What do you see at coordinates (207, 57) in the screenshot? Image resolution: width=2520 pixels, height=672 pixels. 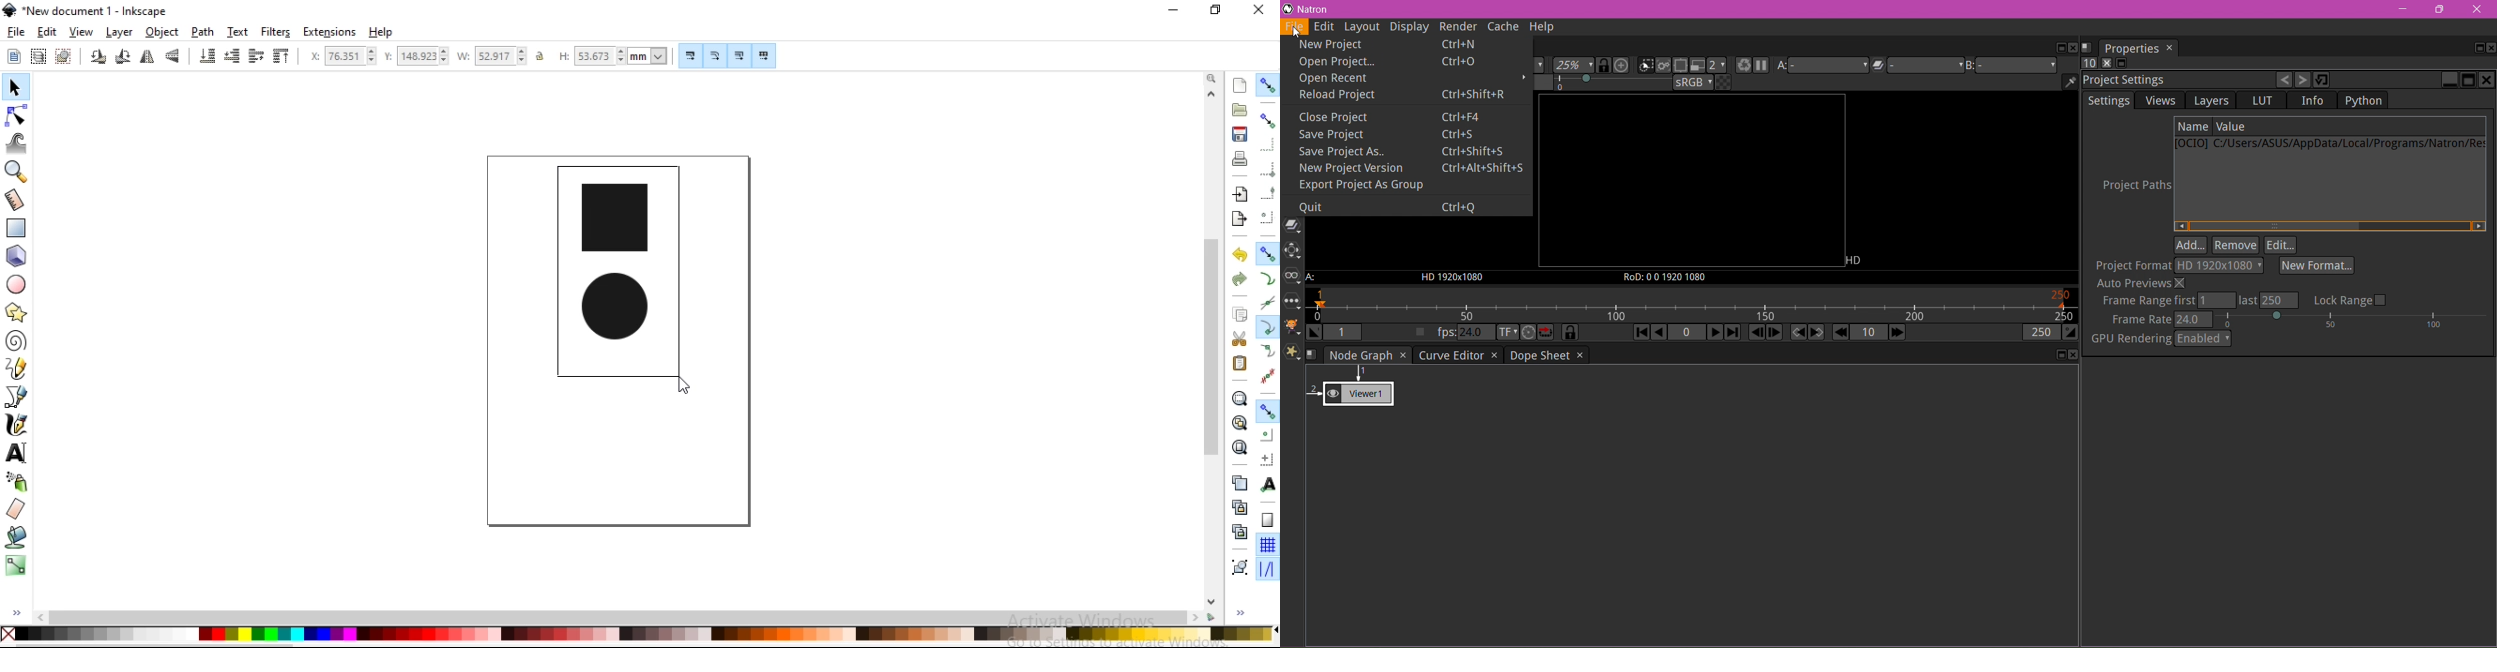 I see `lower selection to bottom` at bounding box center [207, 57].